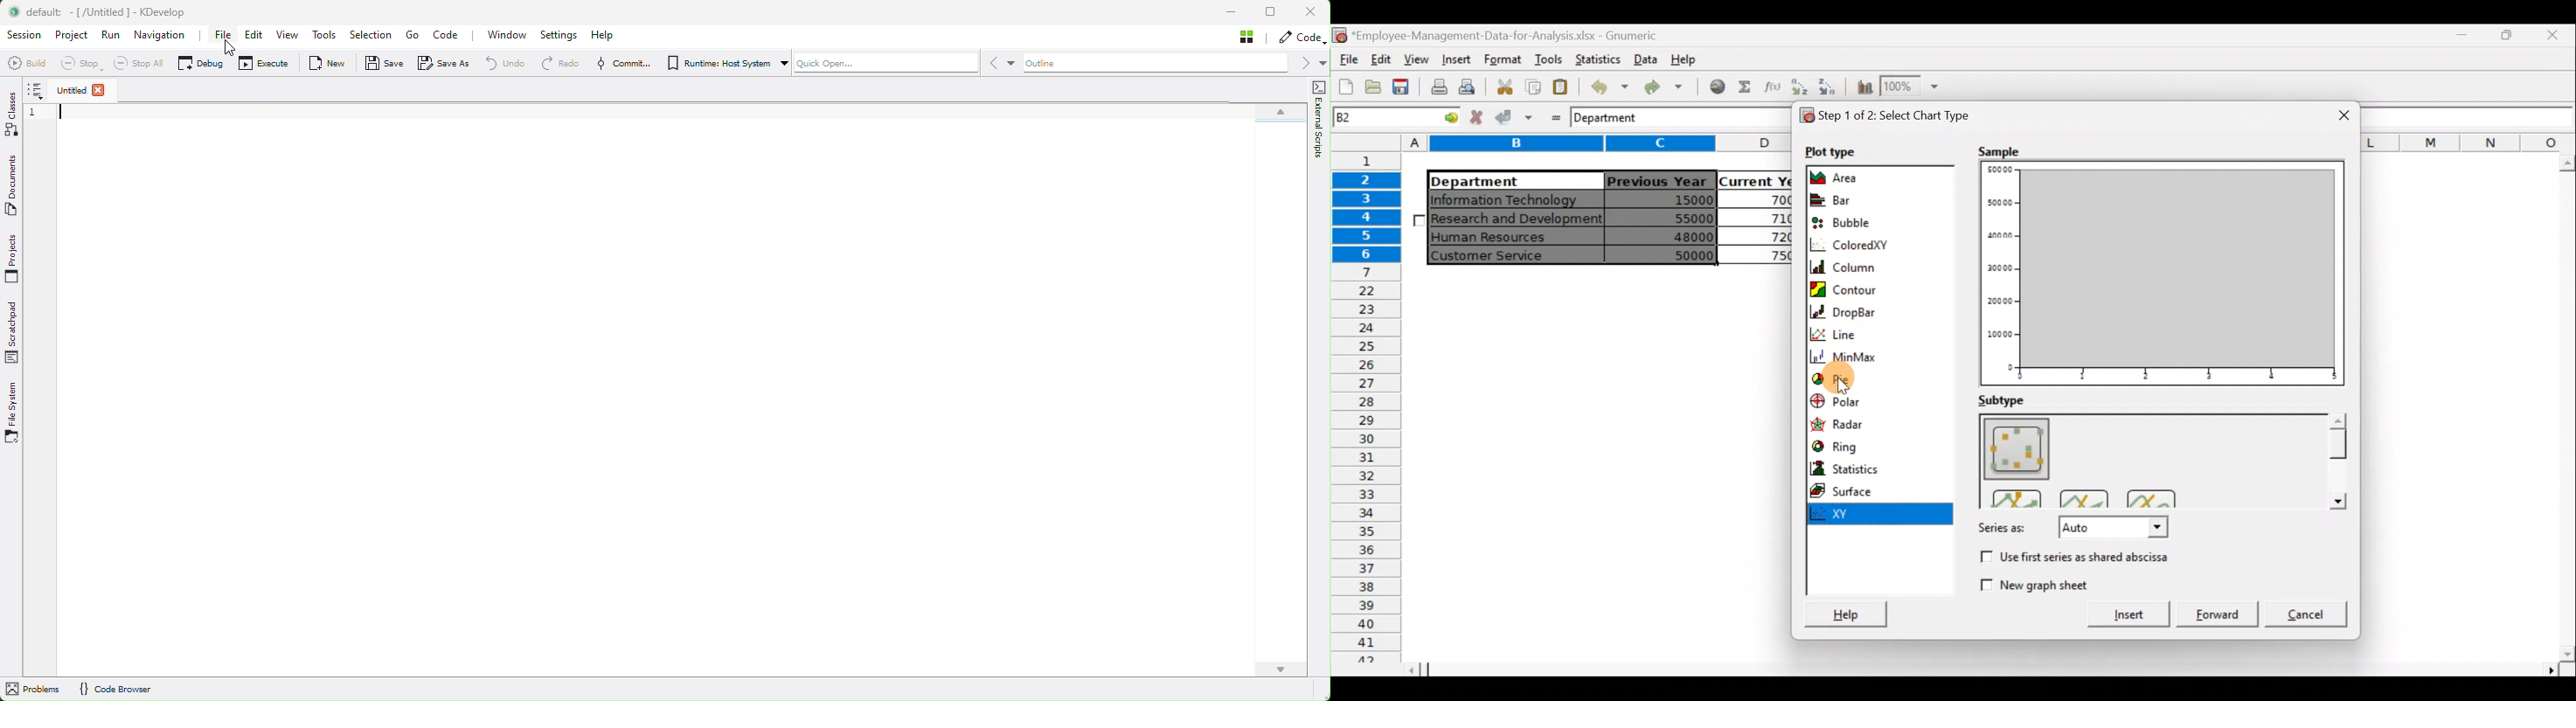 This screenshot has height=728, width=2576. I want to click on Stop all, so click(145, 64).